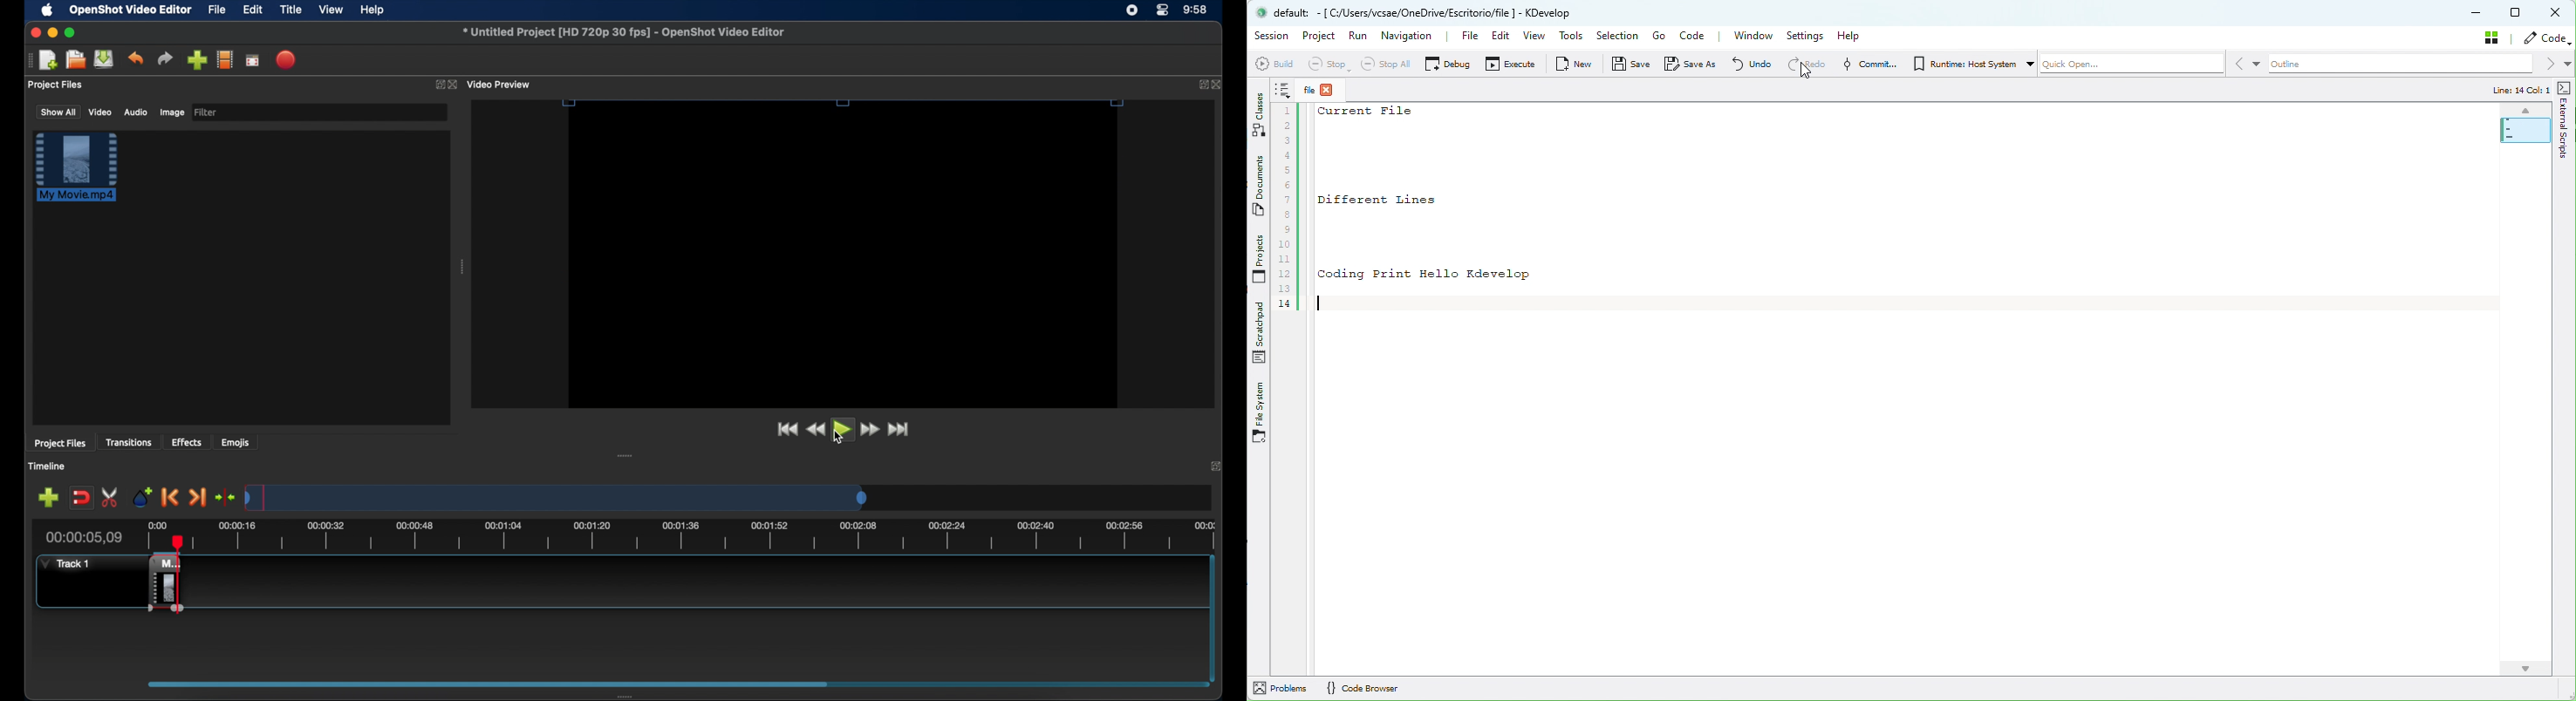  I want to click on add track, so click(48, 498).